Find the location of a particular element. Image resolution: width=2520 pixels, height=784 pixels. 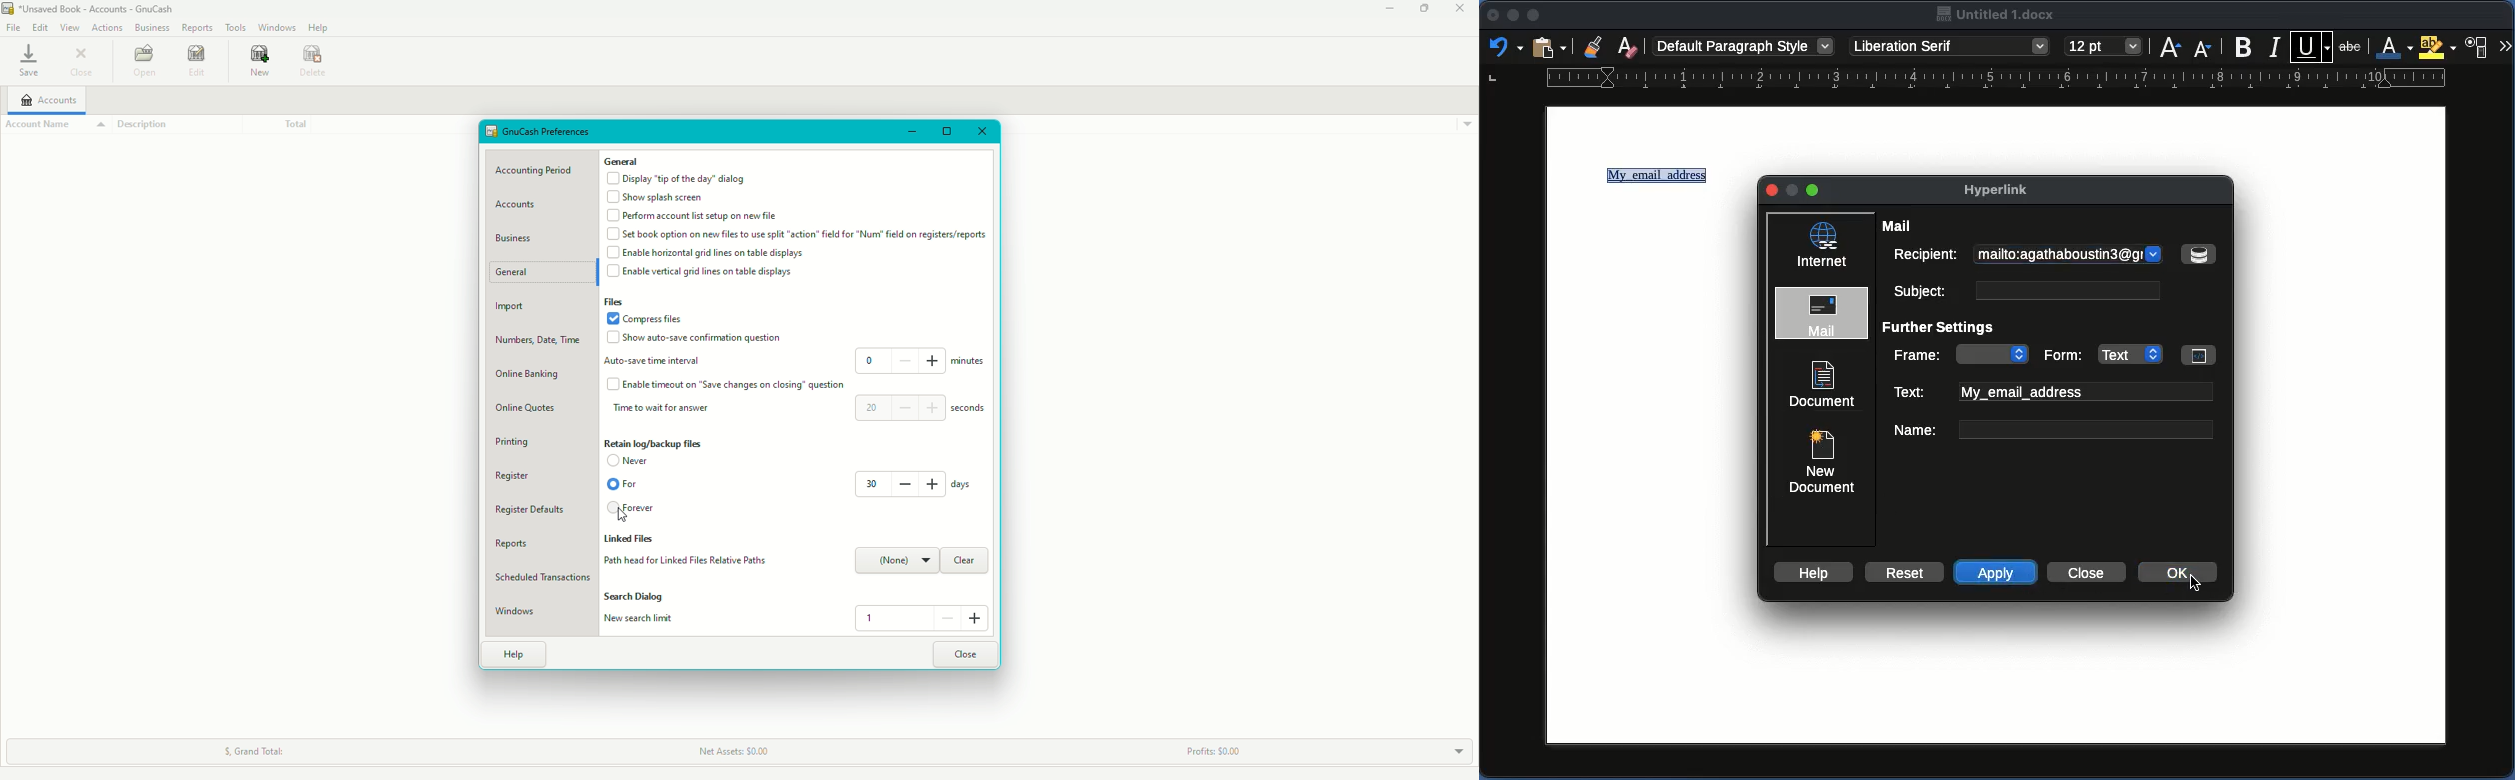

Drop Down is located at coordinates (1449, 750).